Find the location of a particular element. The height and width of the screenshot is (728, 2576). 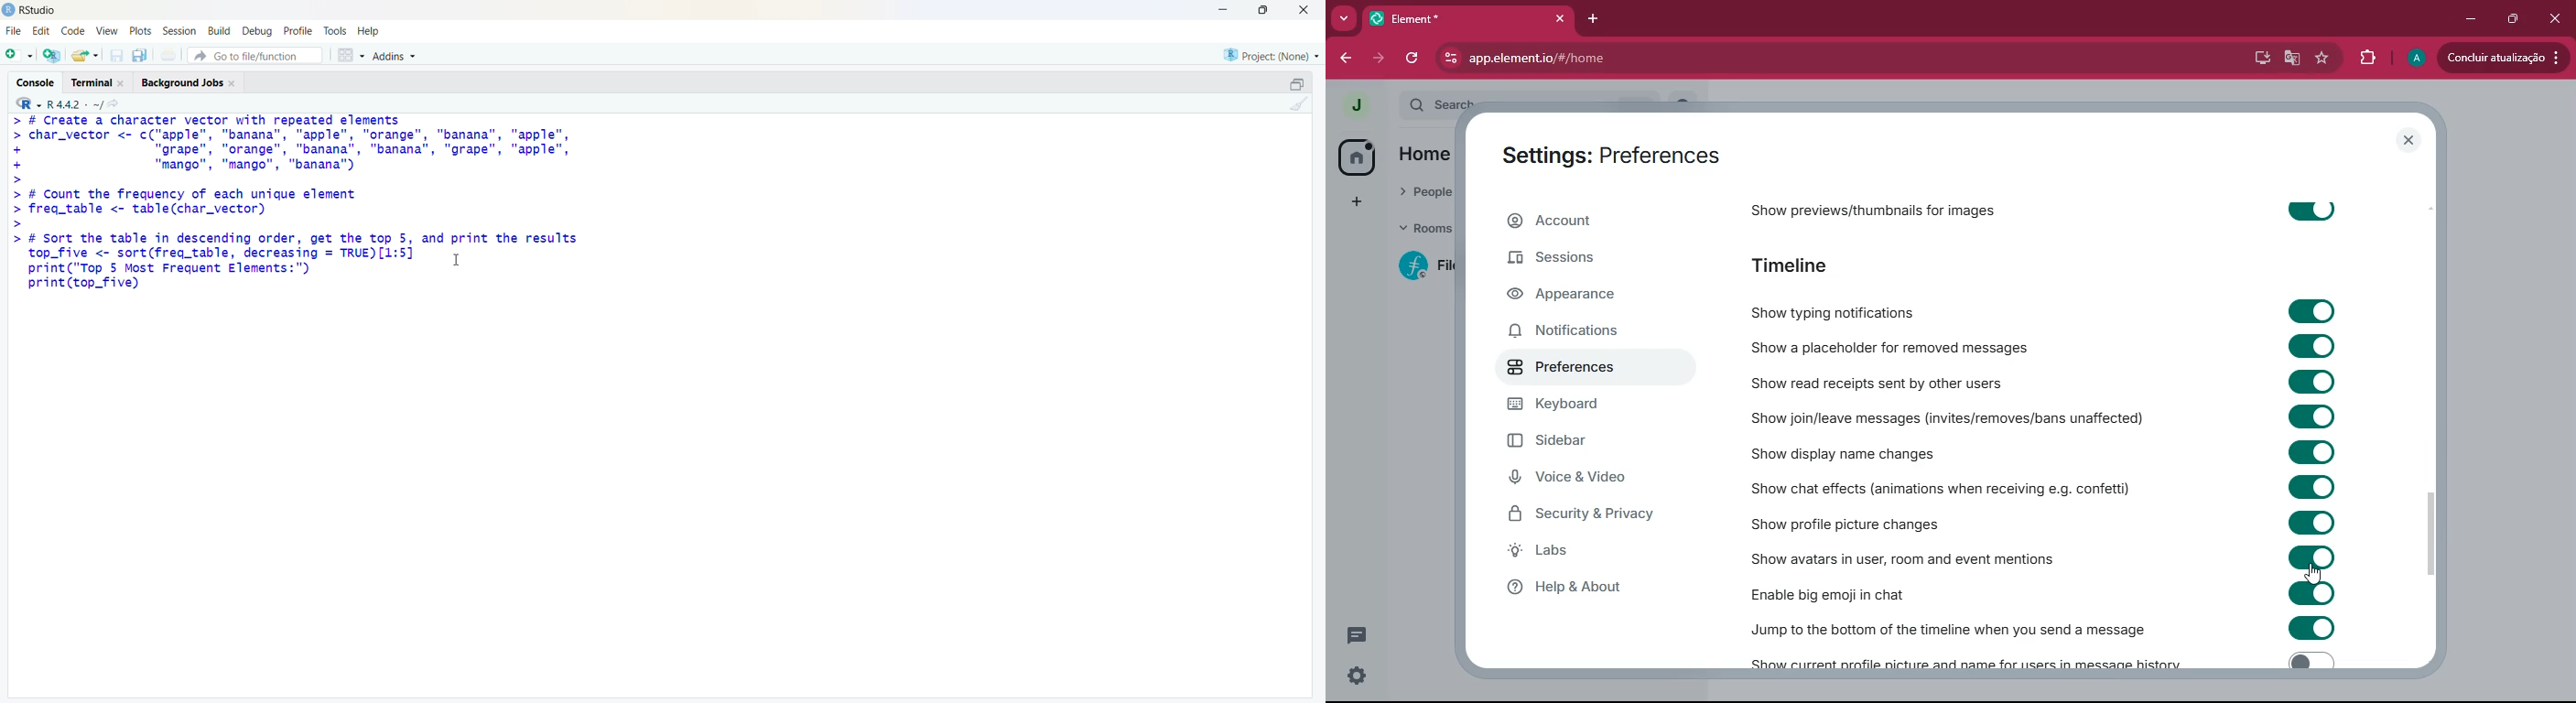

File is located at coordinates (12, 30).